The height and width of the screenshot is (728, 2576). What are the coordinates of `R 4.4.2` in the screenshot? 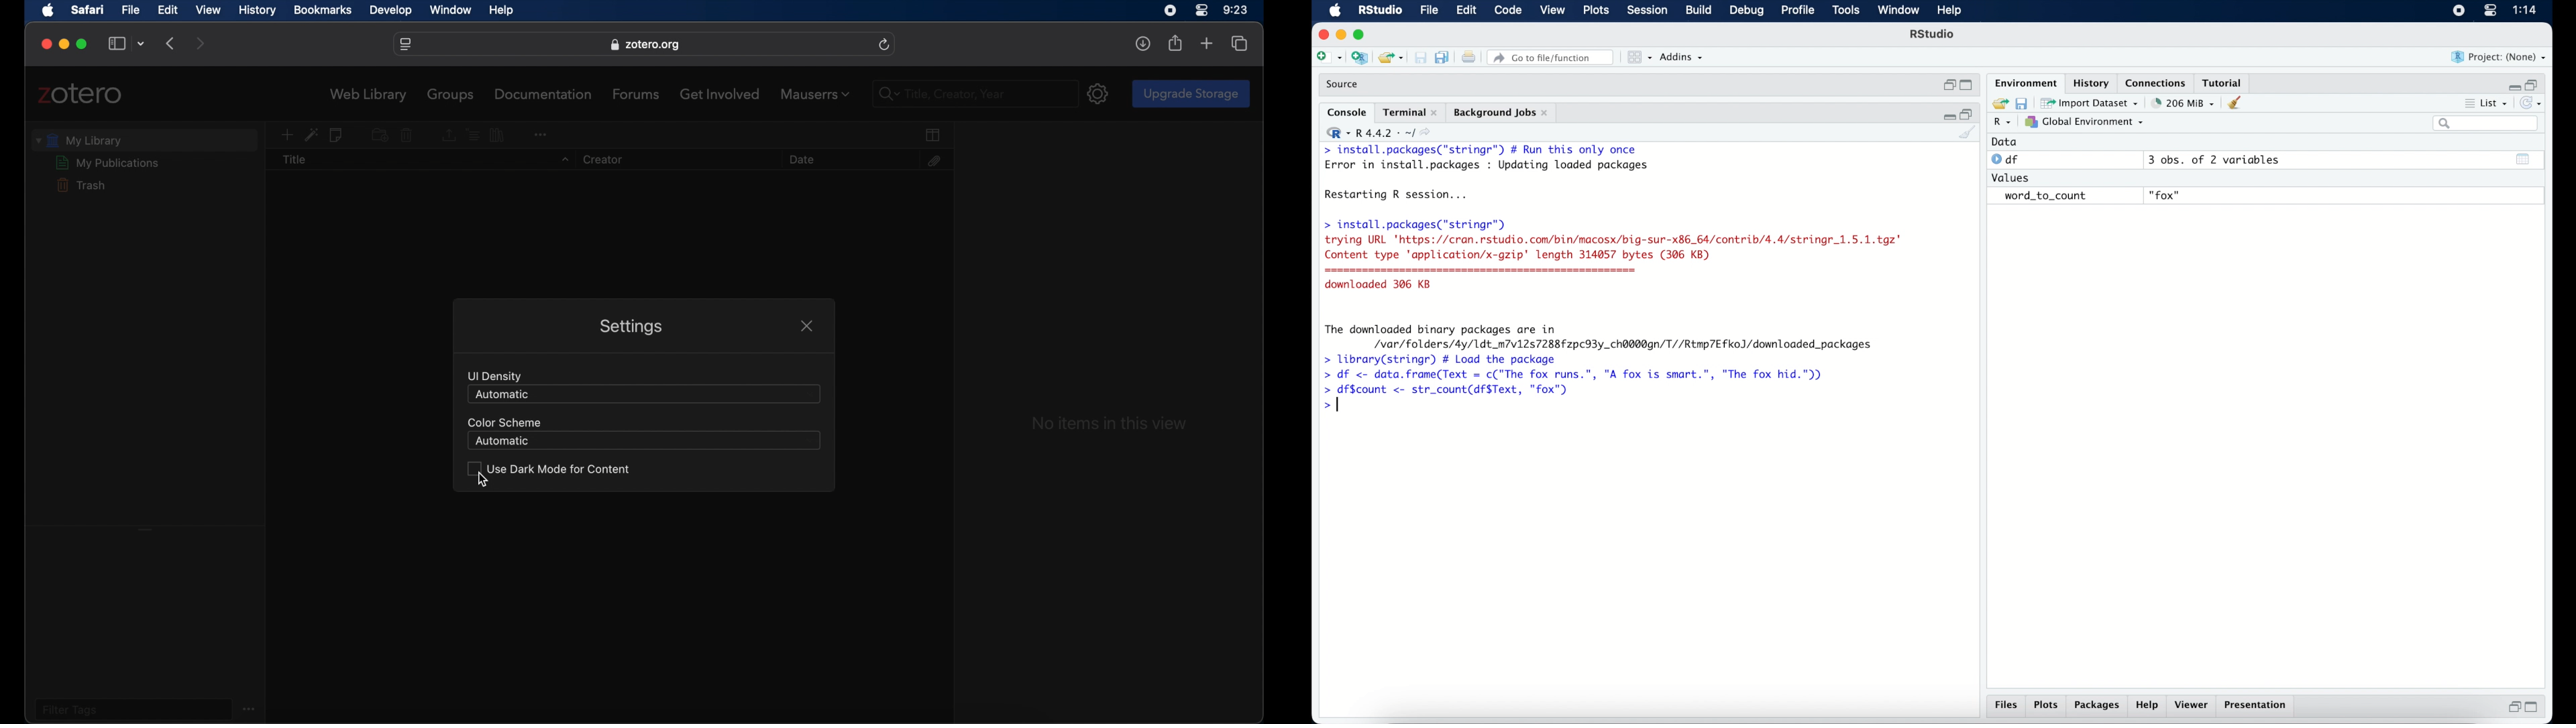 It's located at (1378, 133).